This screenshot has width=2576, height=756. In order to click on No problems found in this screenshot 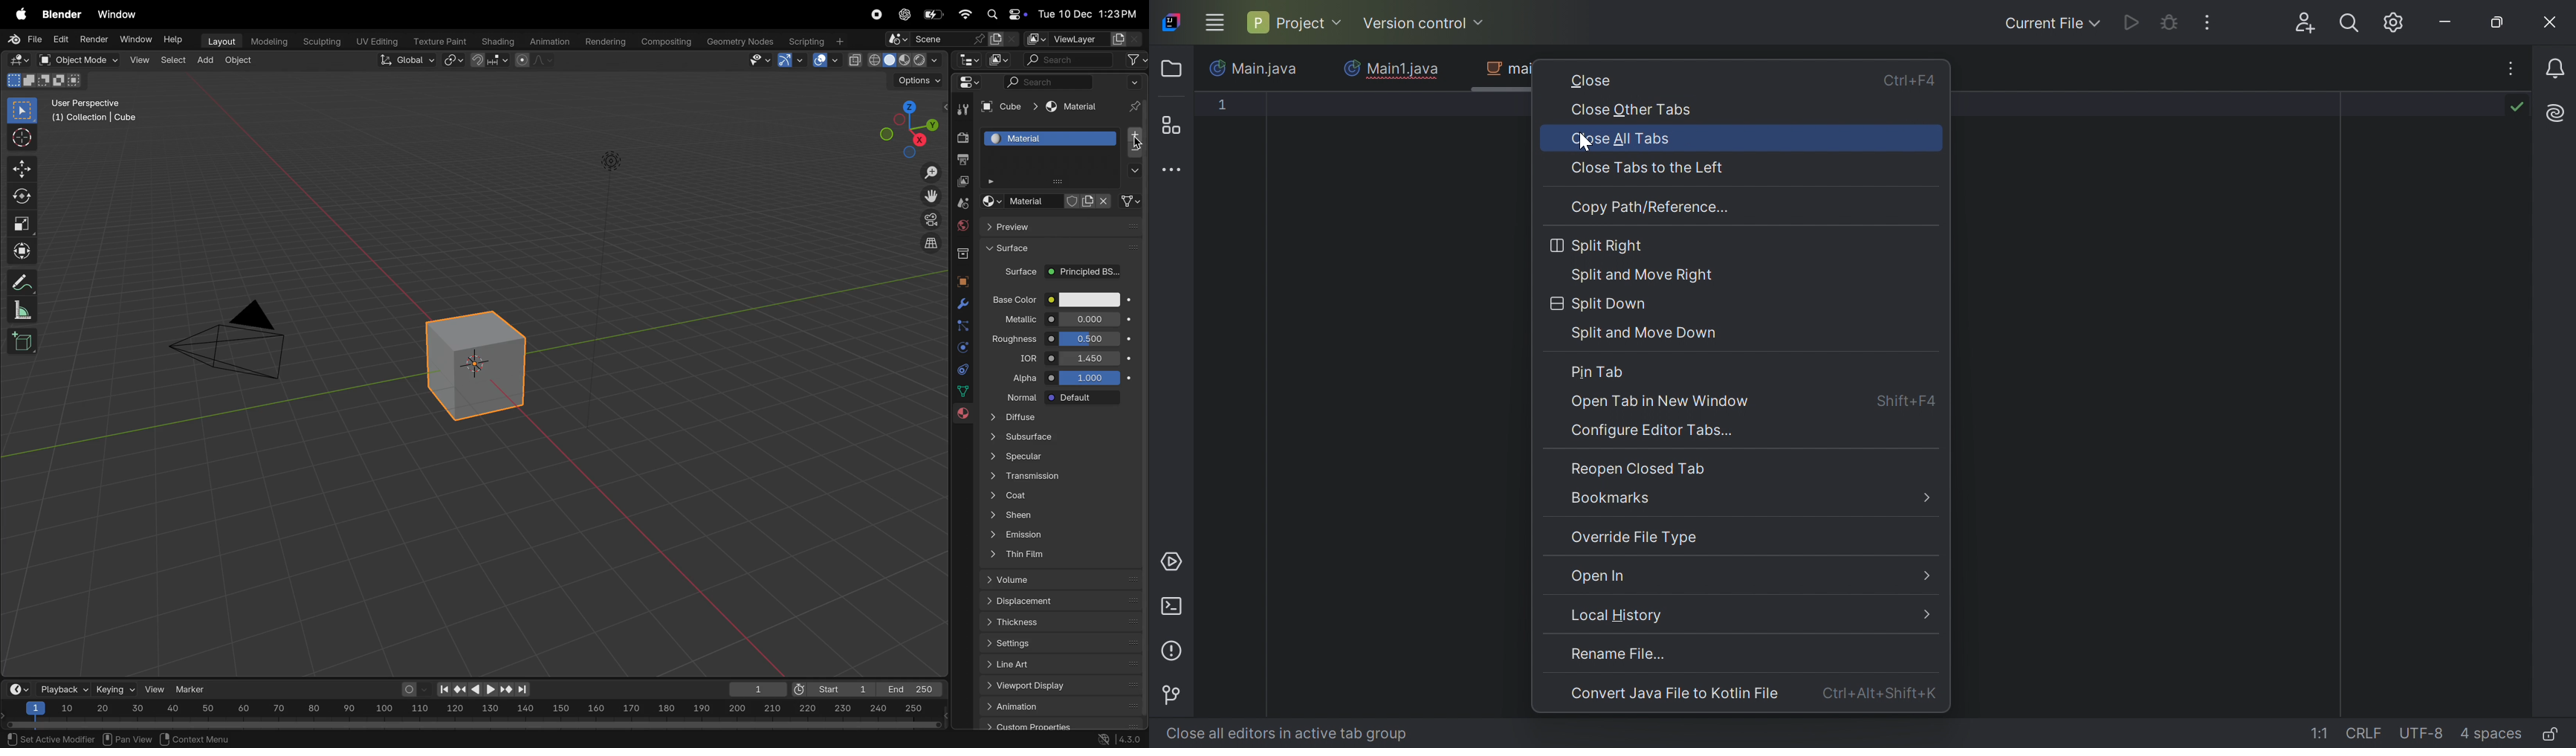, I will do `click(2518, 109)`.